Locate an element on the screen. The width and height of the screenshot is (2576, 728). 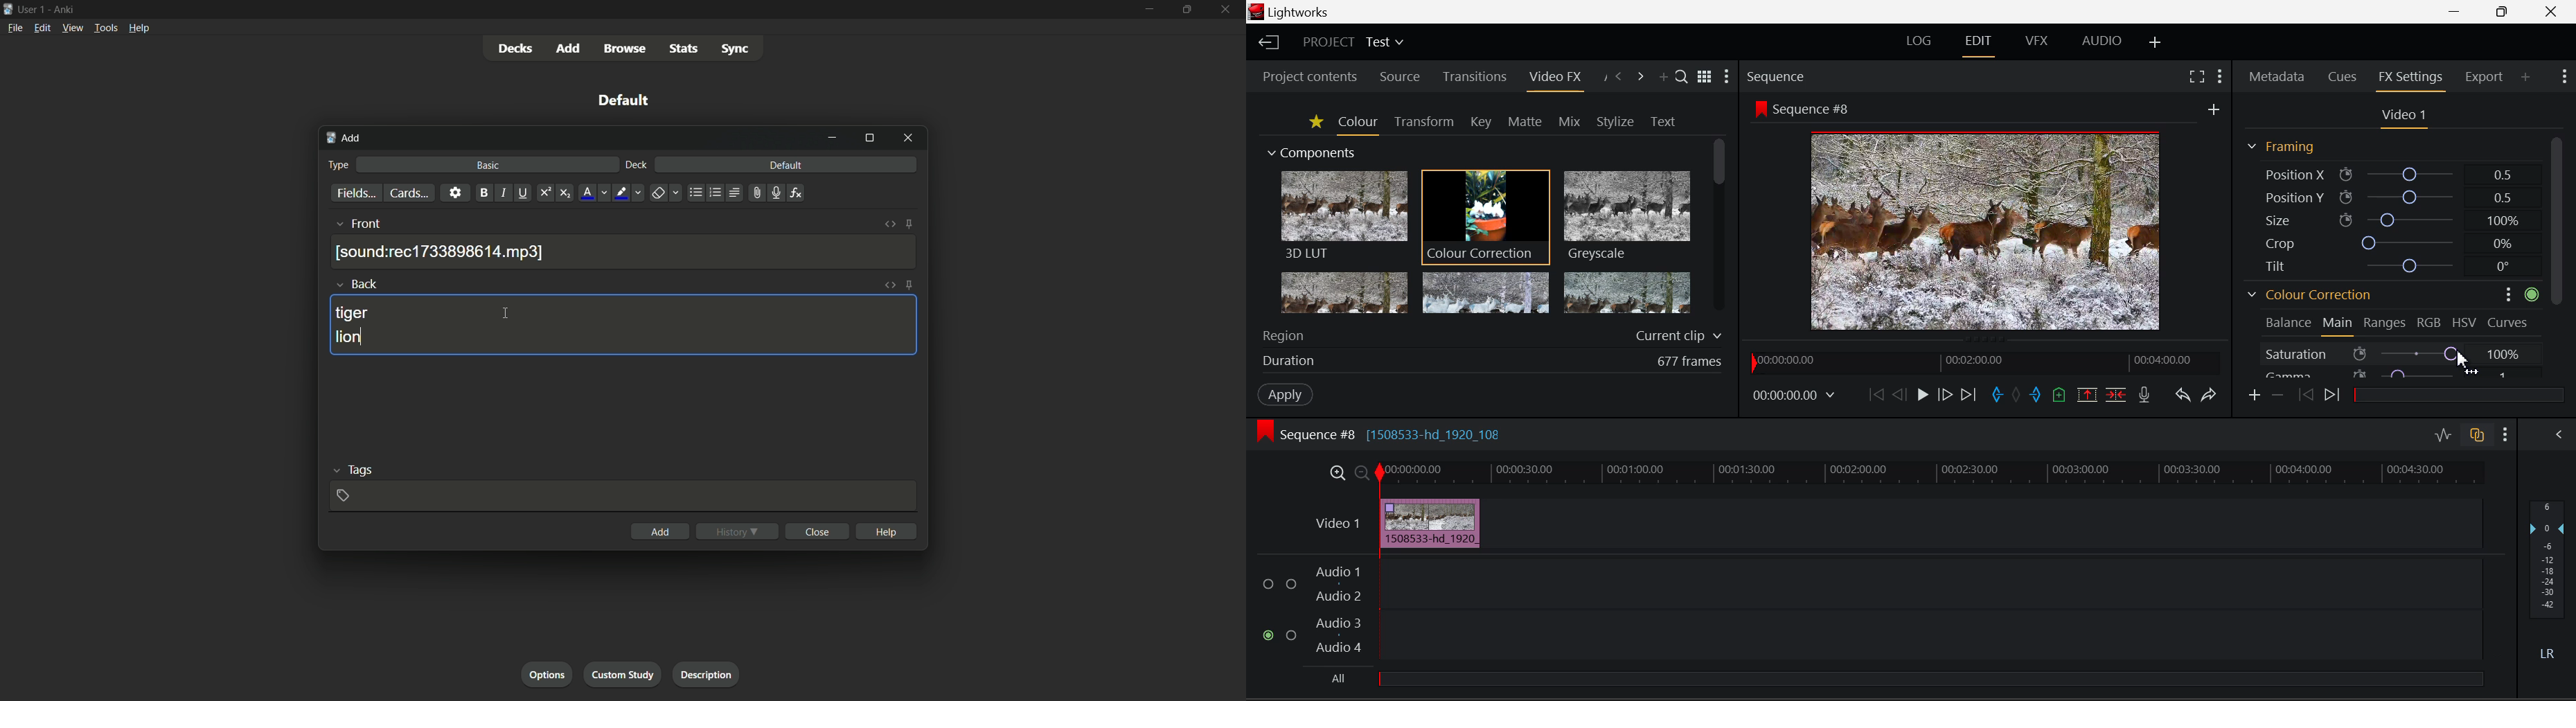
alignment is located at coordinates (734, 194).